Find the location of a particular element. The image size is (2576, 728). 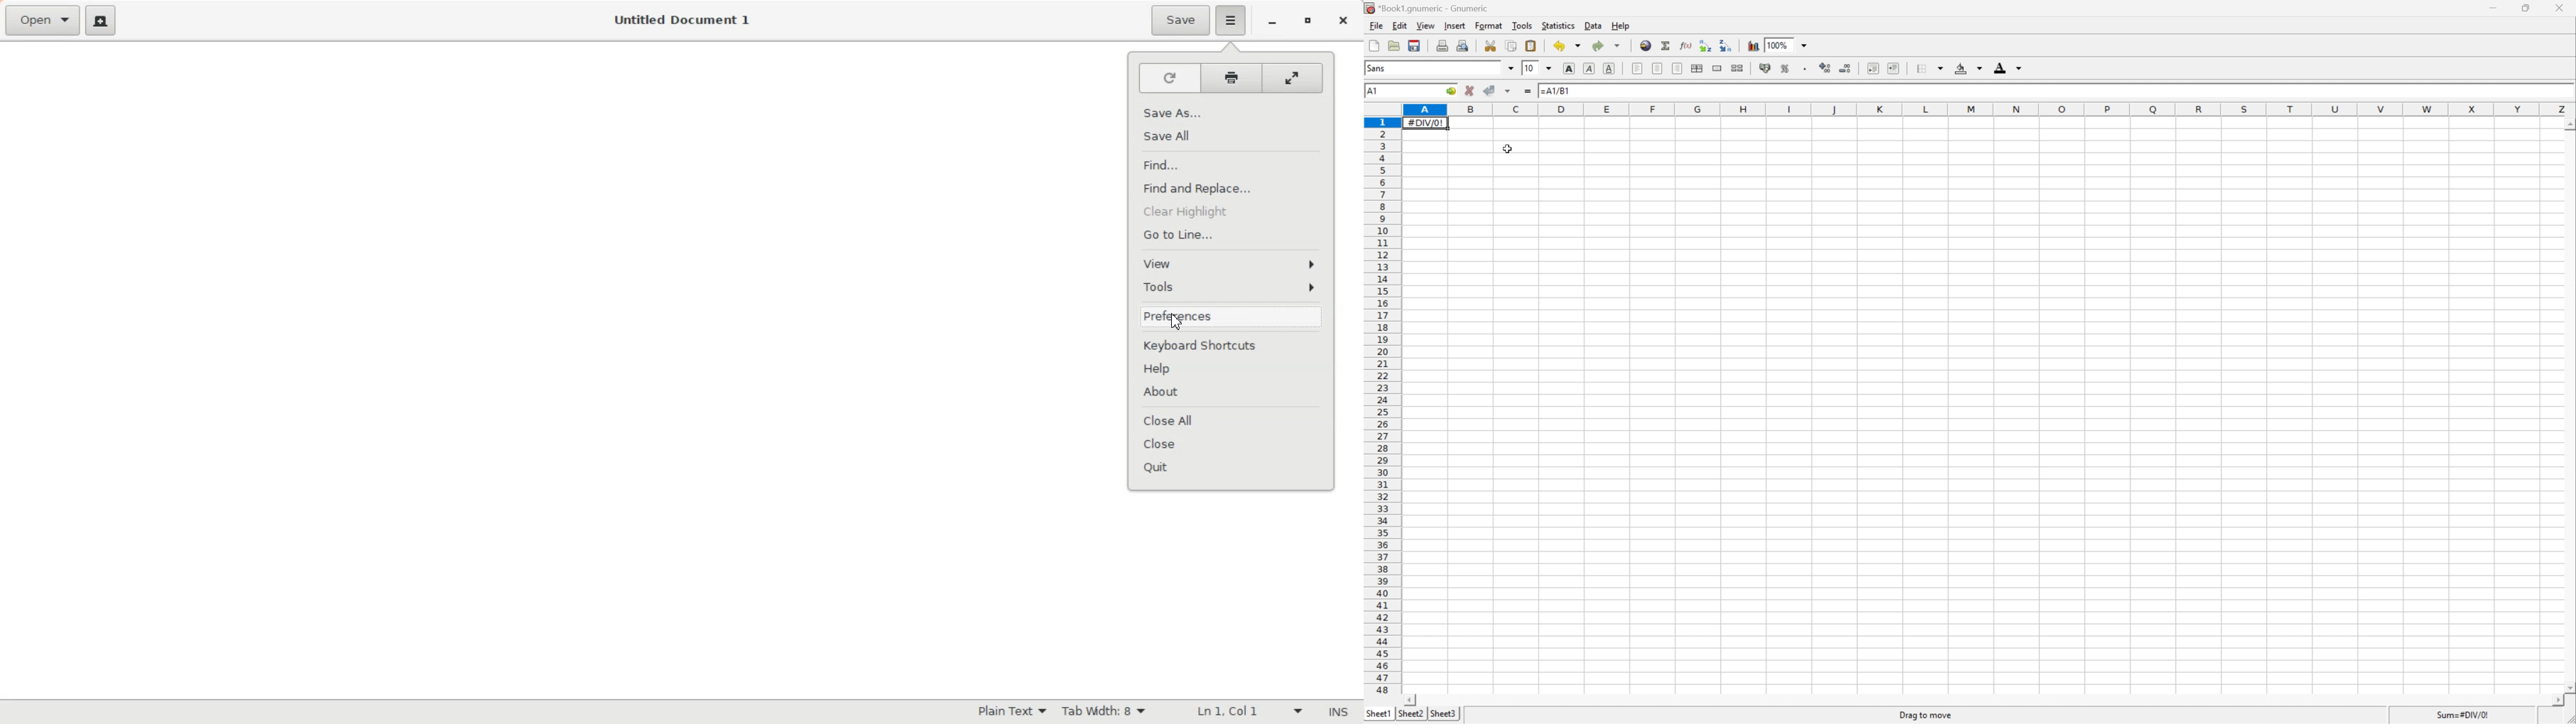

A1 is located at coordinates (1375, 90).